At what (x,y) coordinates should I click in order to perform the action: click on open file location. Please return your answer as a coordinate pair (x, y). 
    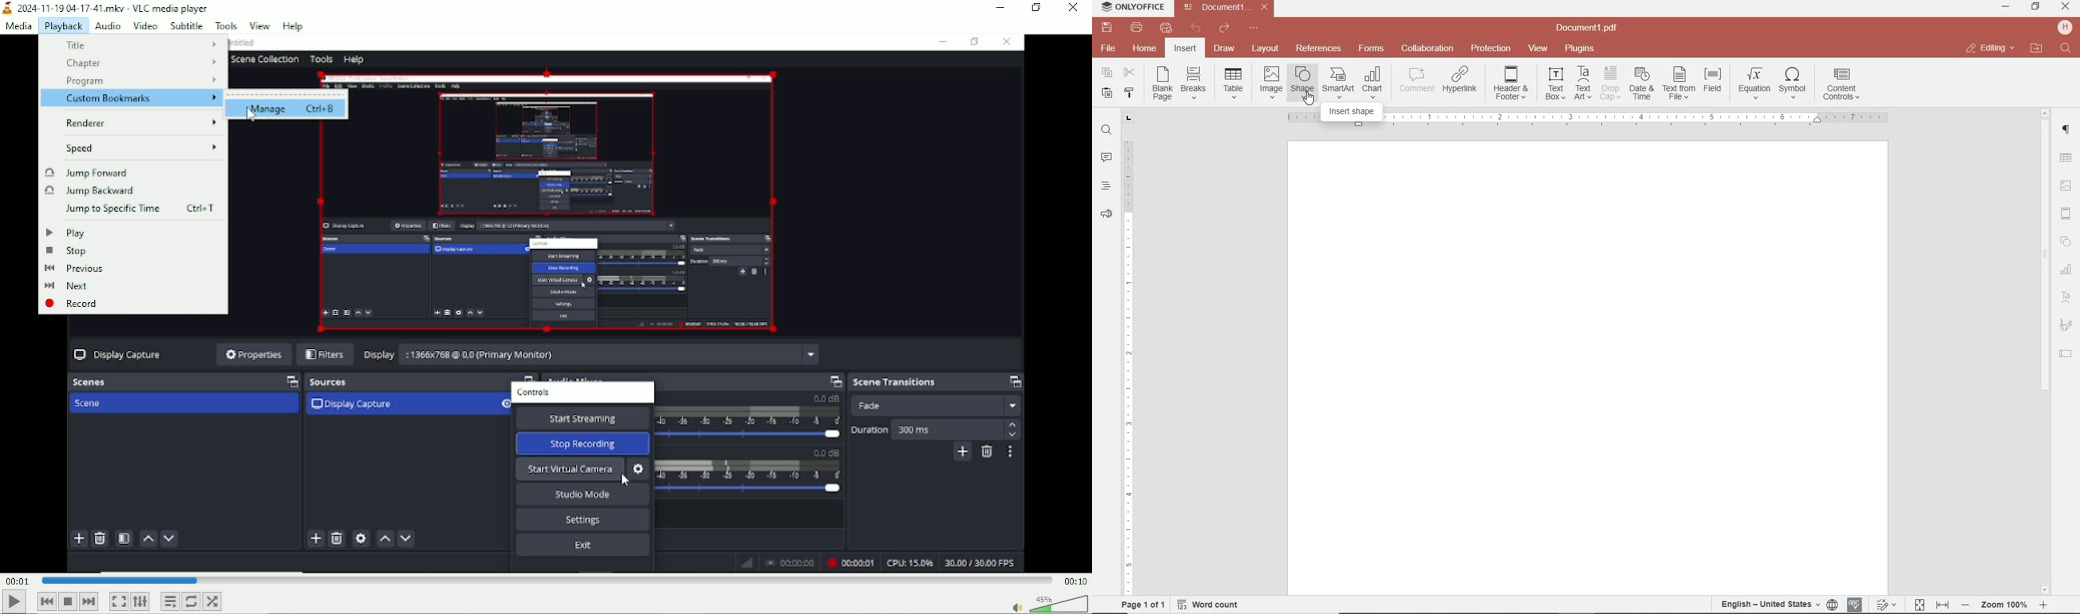
    Looking at the image, I should click on (2037, 49).